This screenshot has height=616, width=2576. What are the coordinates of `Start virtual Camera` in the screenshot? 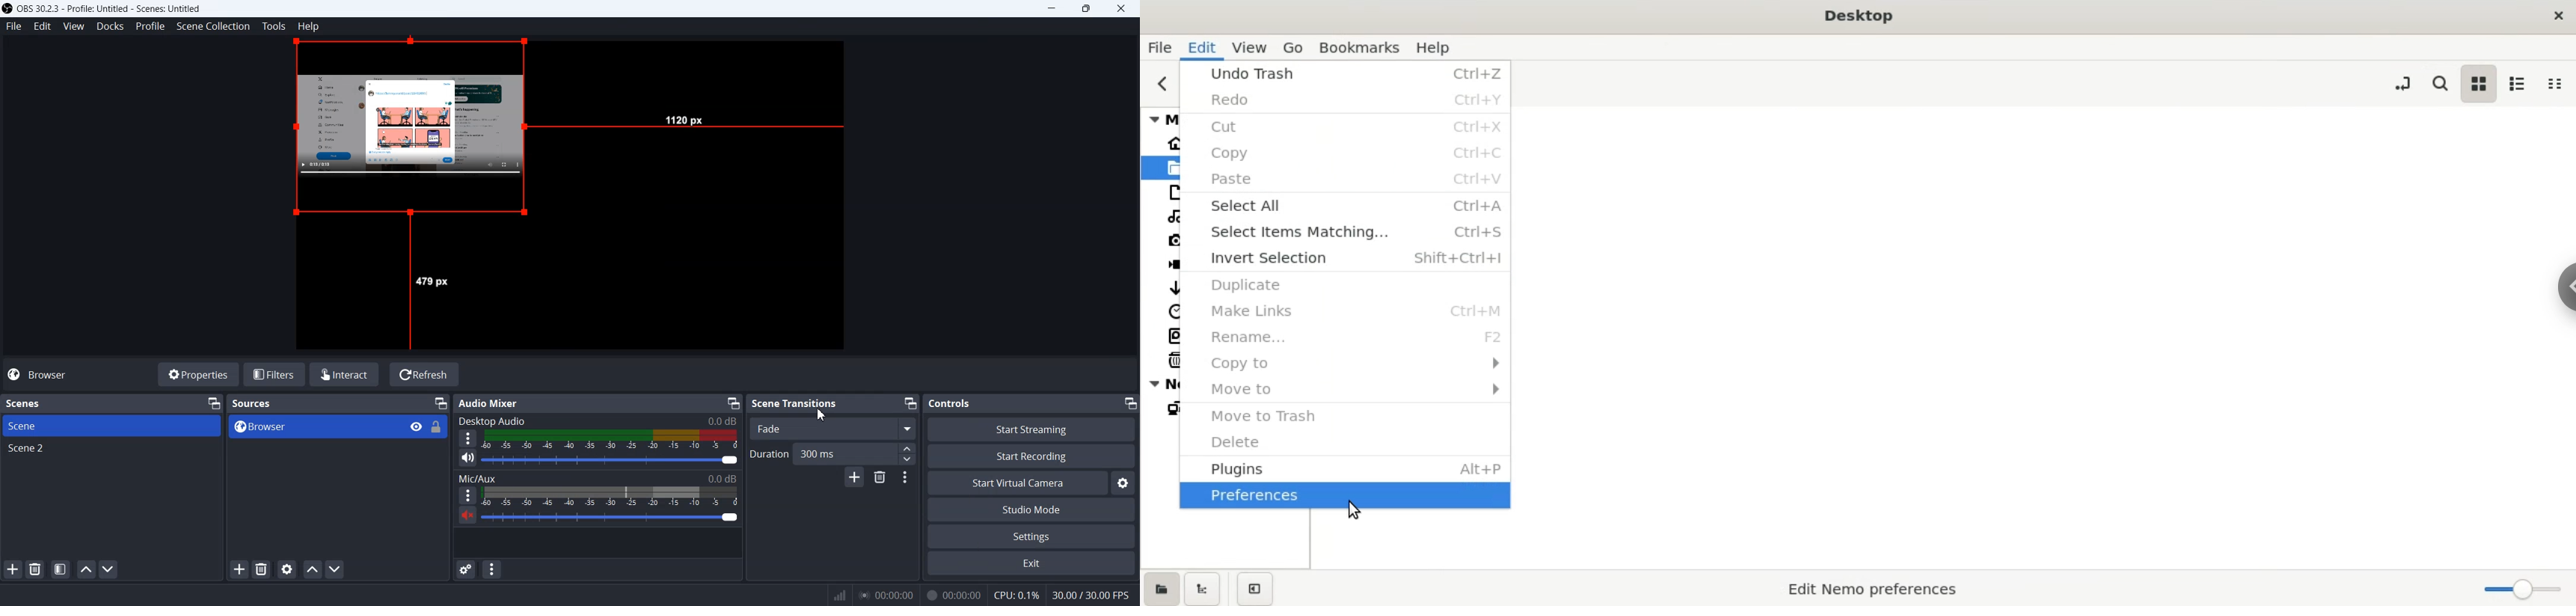 It's located at (1017, 482).